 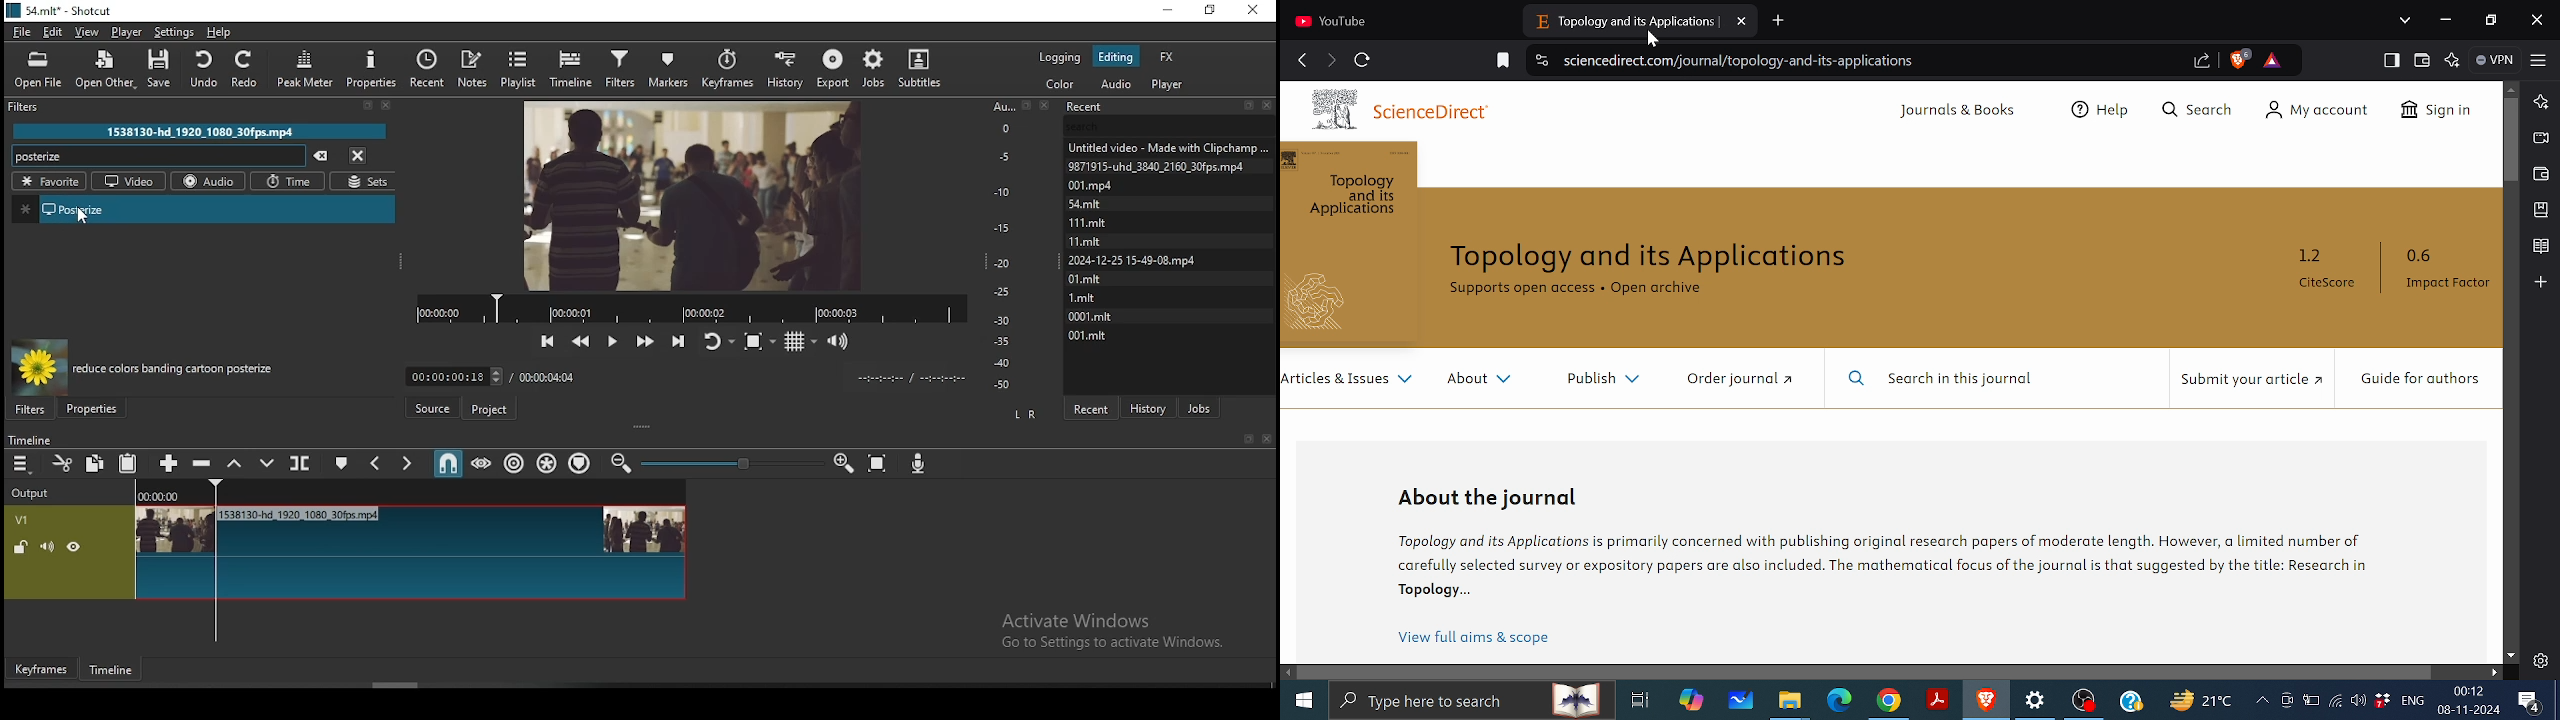 I want to click on elapsed time, so click(x=454, y=376).